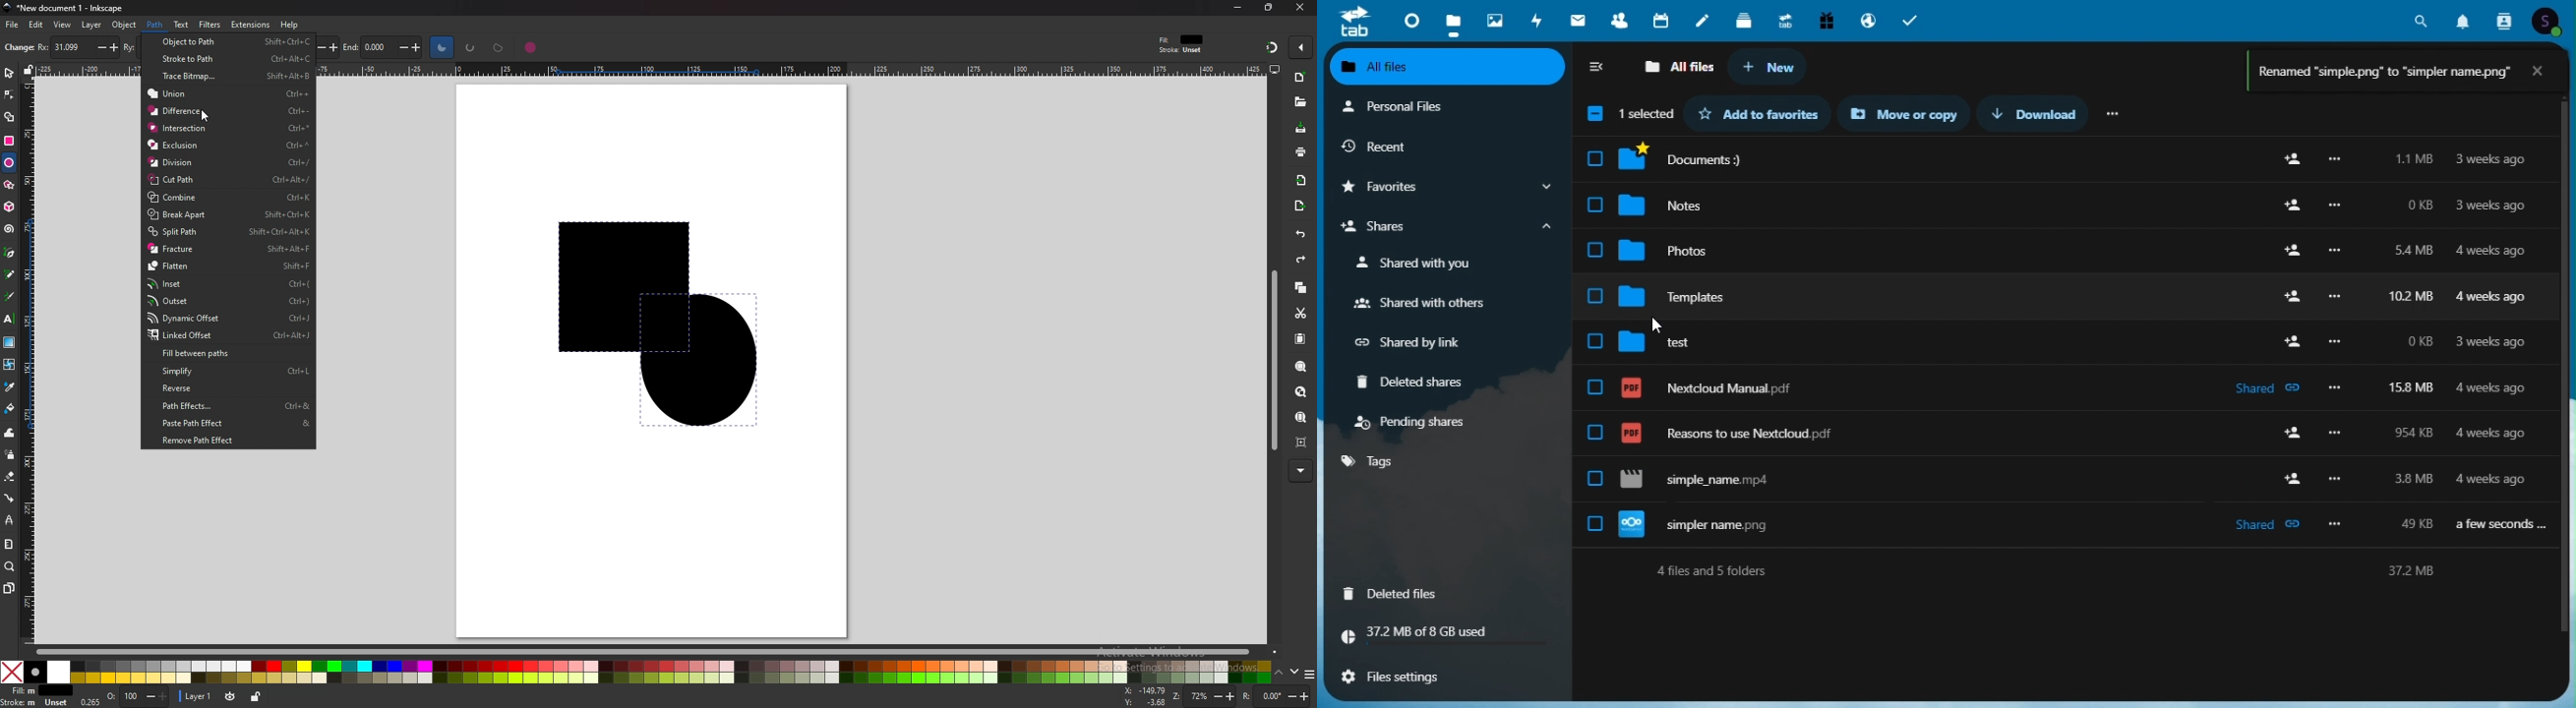  I want to click on paste, so click(1301, 338).